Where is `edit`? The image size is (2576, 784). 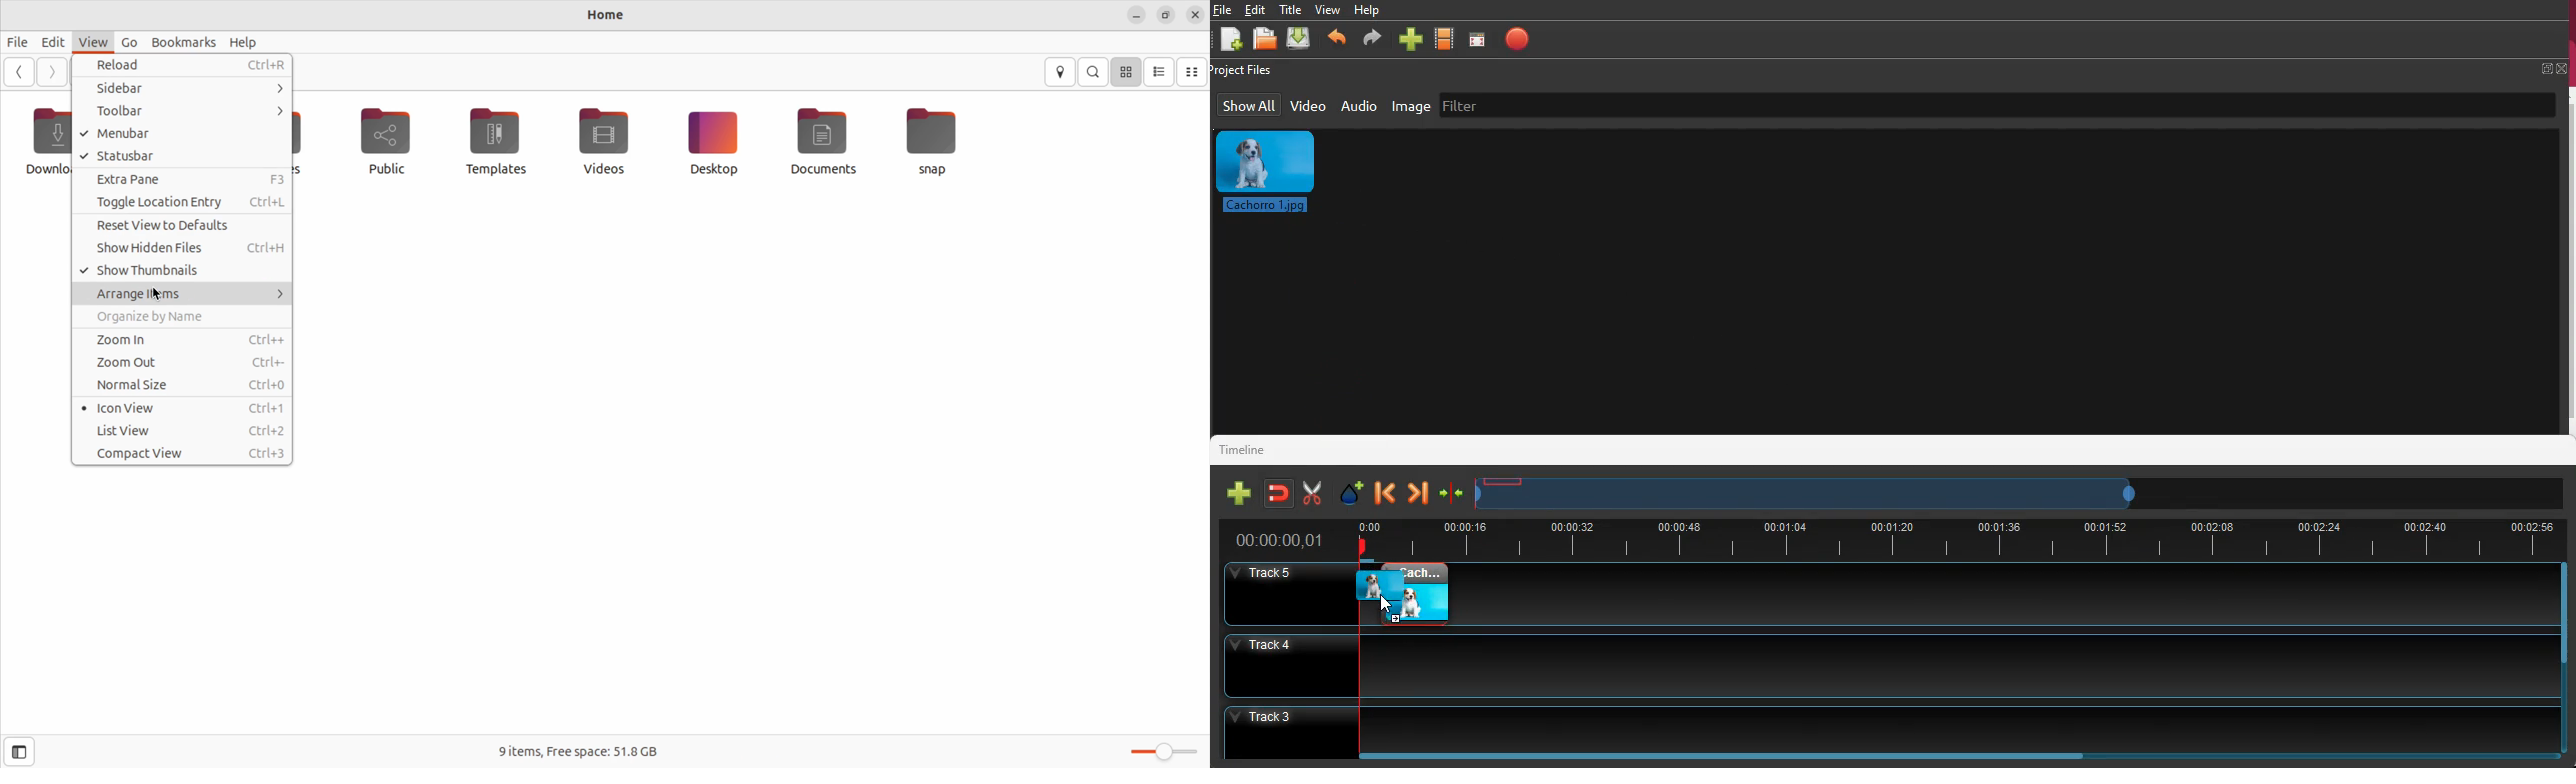
edit is located at coordinates (46, 41).